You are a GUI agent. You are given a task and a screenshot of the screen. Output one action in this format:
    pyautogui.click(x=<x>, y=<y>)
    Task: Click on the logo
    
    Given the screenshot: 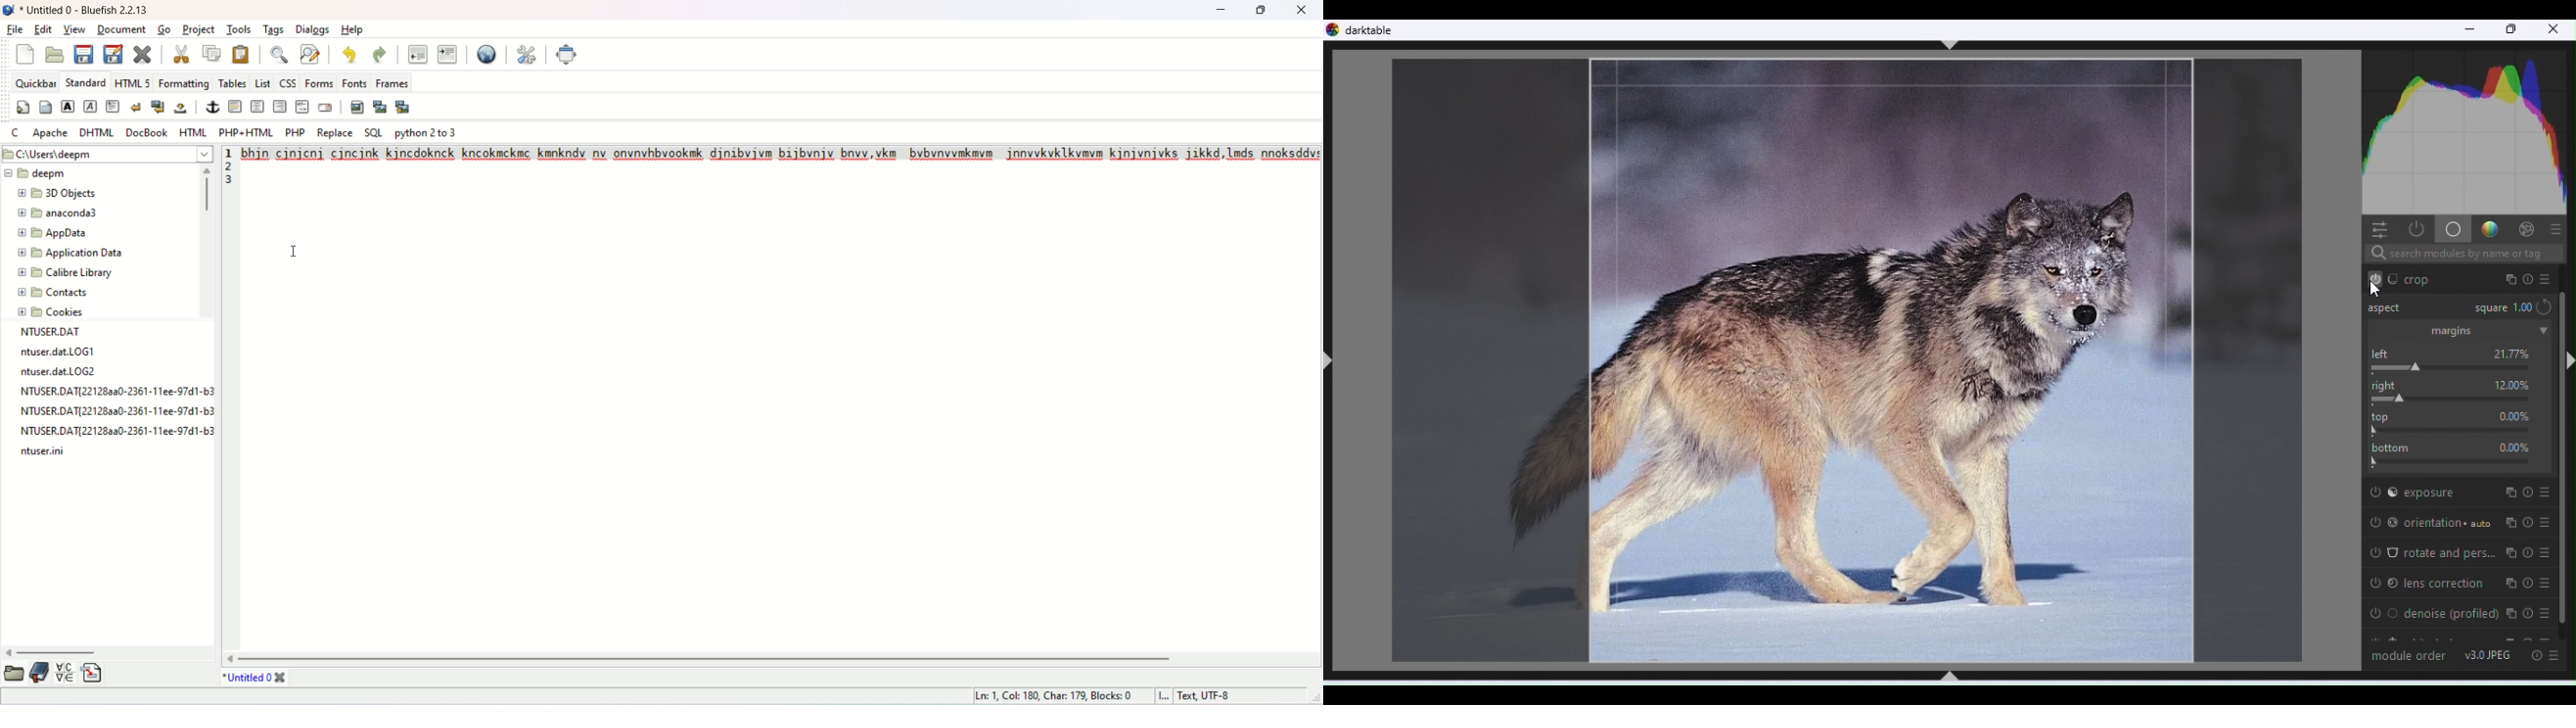 What is the action you would take?
    pyautogui.click(x=8, y=10)
    